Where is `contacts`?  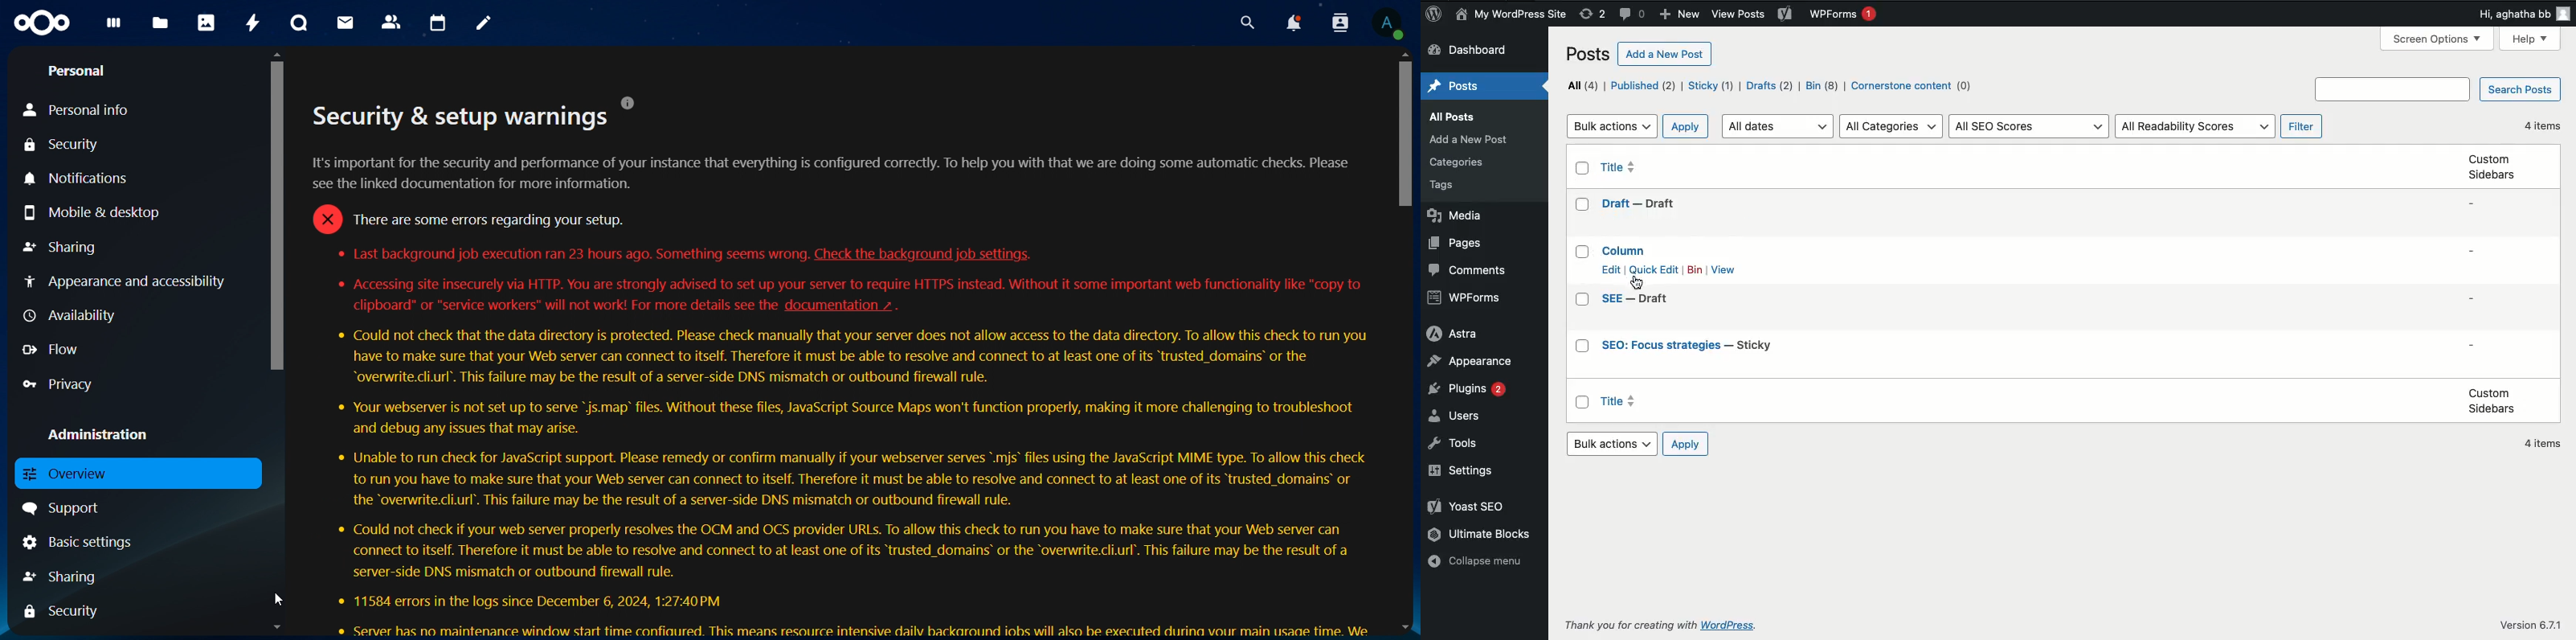 contacts is located at coordinates (392, 24).